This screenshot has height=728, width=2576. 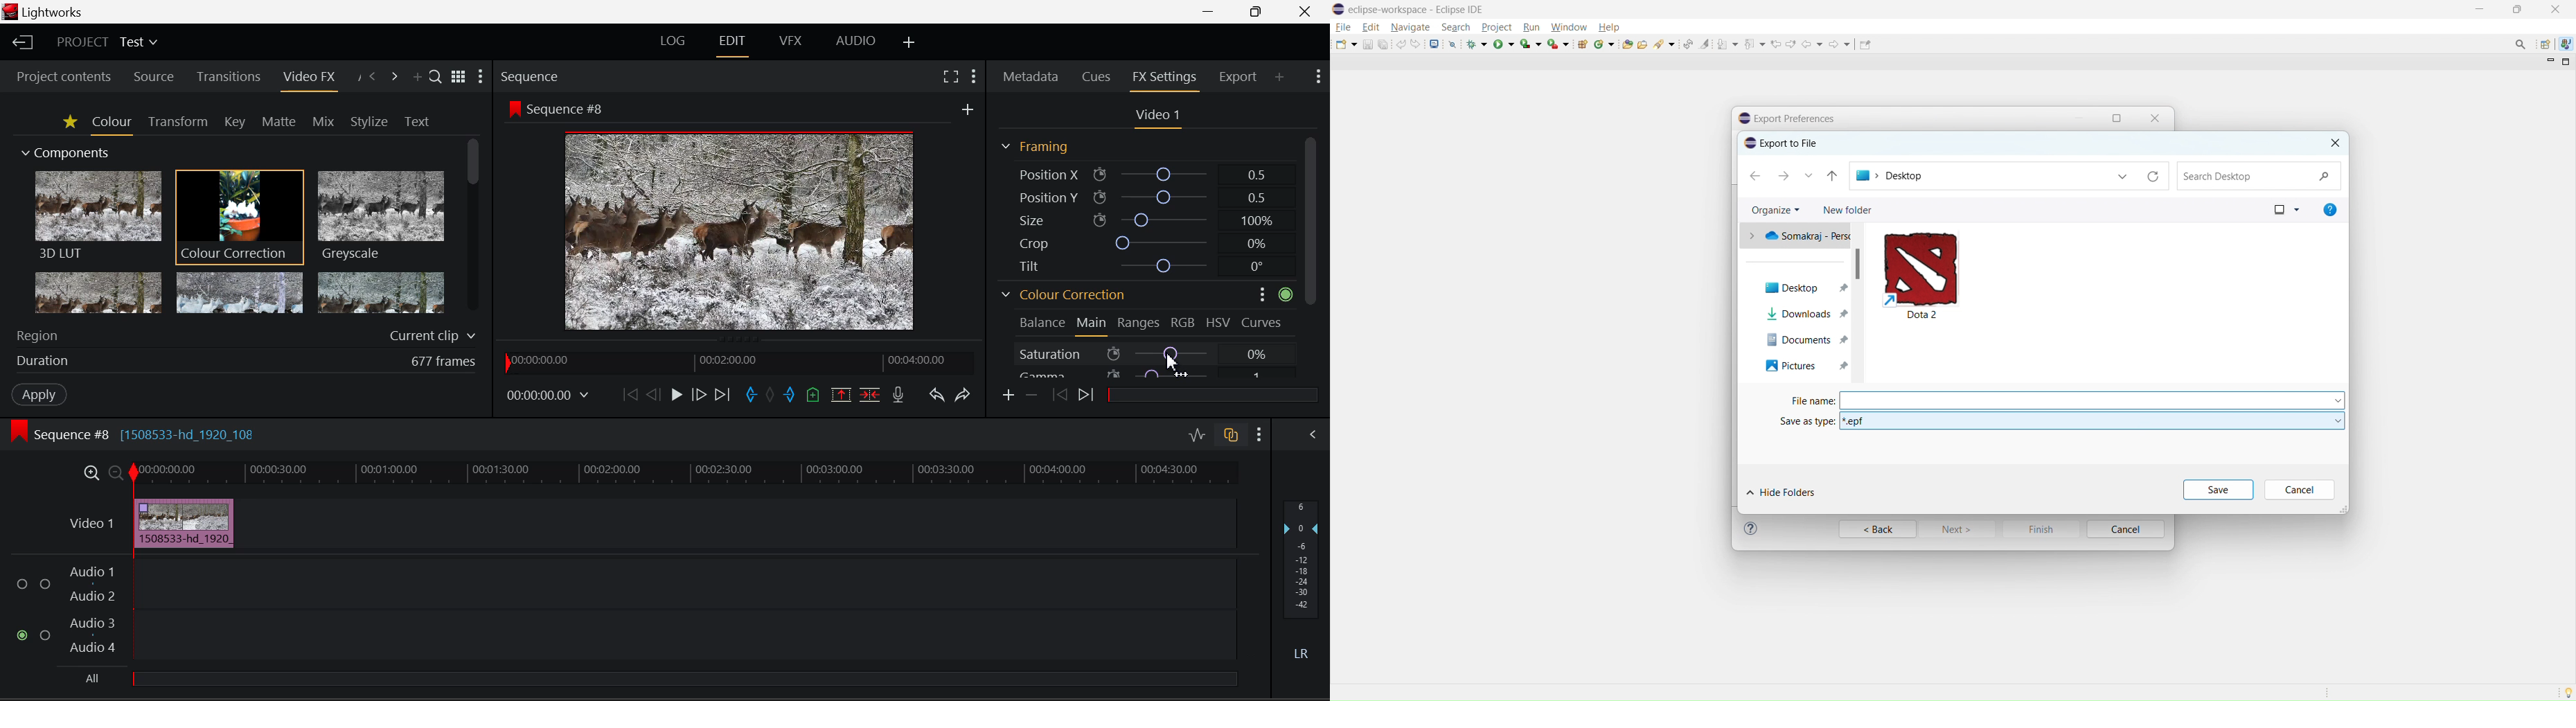 I want to click on Mark In, so click(x=751, y=397).